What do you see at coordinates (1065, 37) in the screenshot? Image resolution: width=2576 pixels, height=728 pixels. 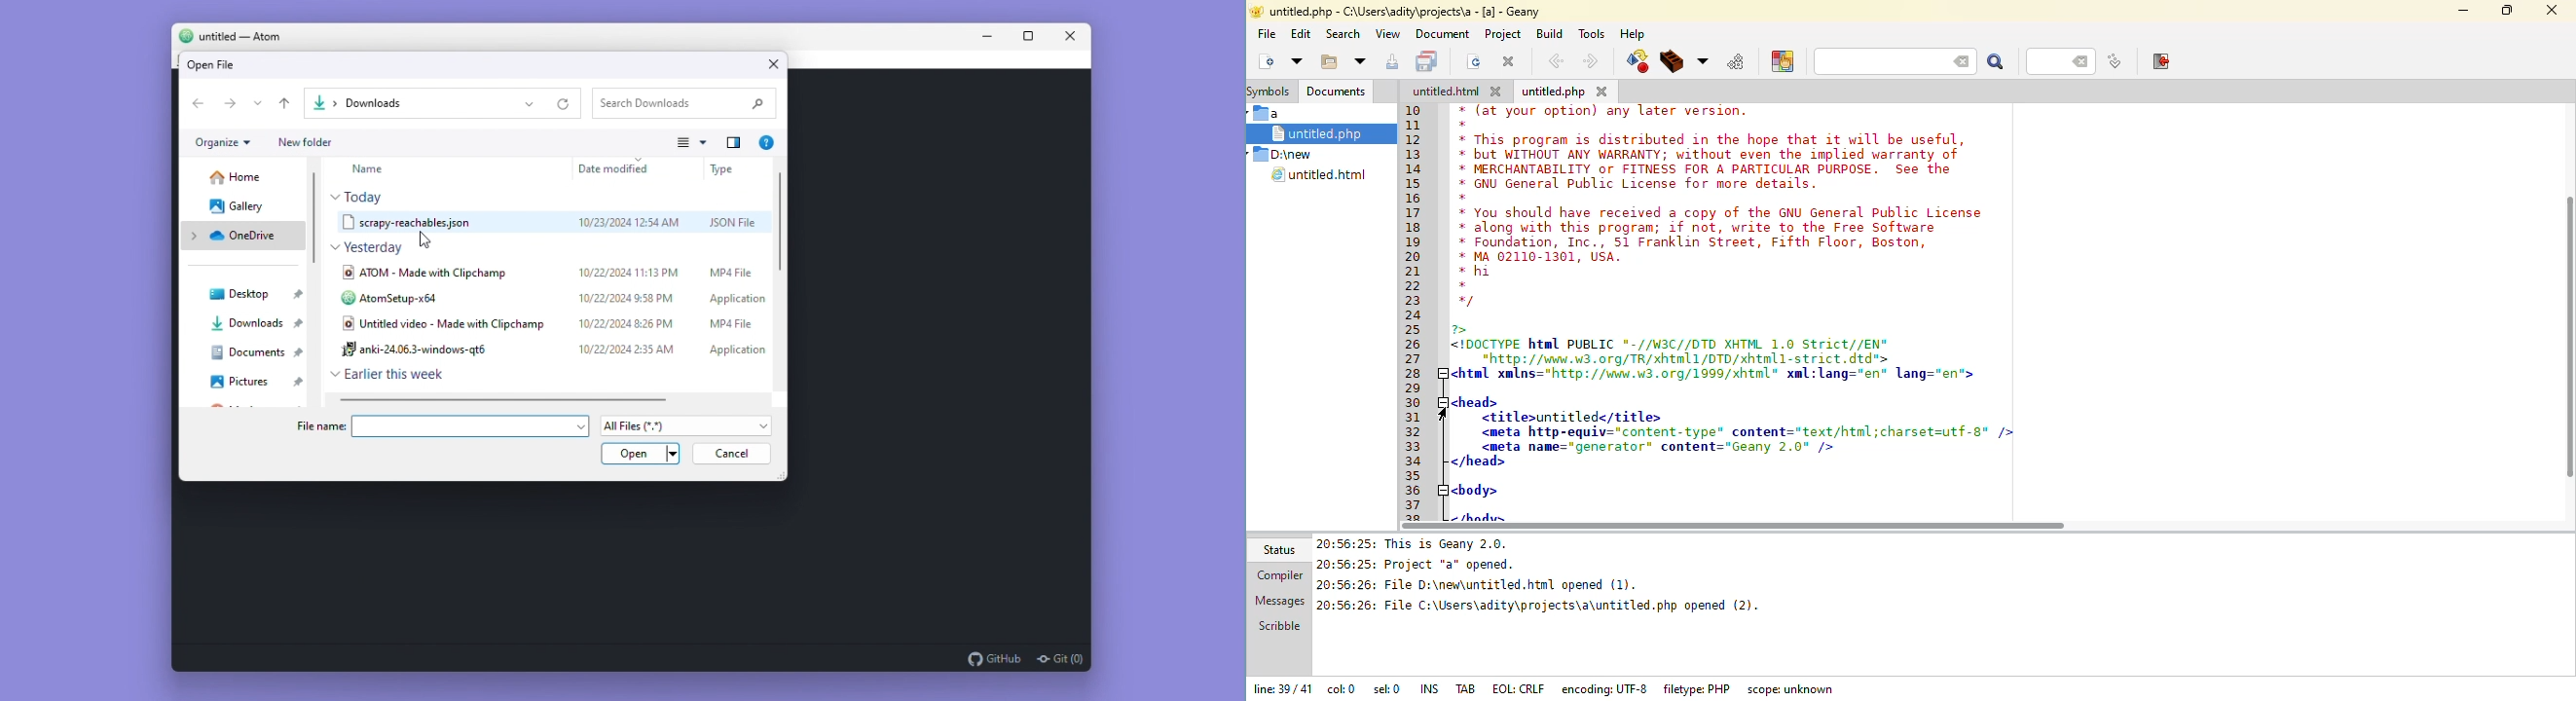 I see `Close` at bounding box center [1065, 37].